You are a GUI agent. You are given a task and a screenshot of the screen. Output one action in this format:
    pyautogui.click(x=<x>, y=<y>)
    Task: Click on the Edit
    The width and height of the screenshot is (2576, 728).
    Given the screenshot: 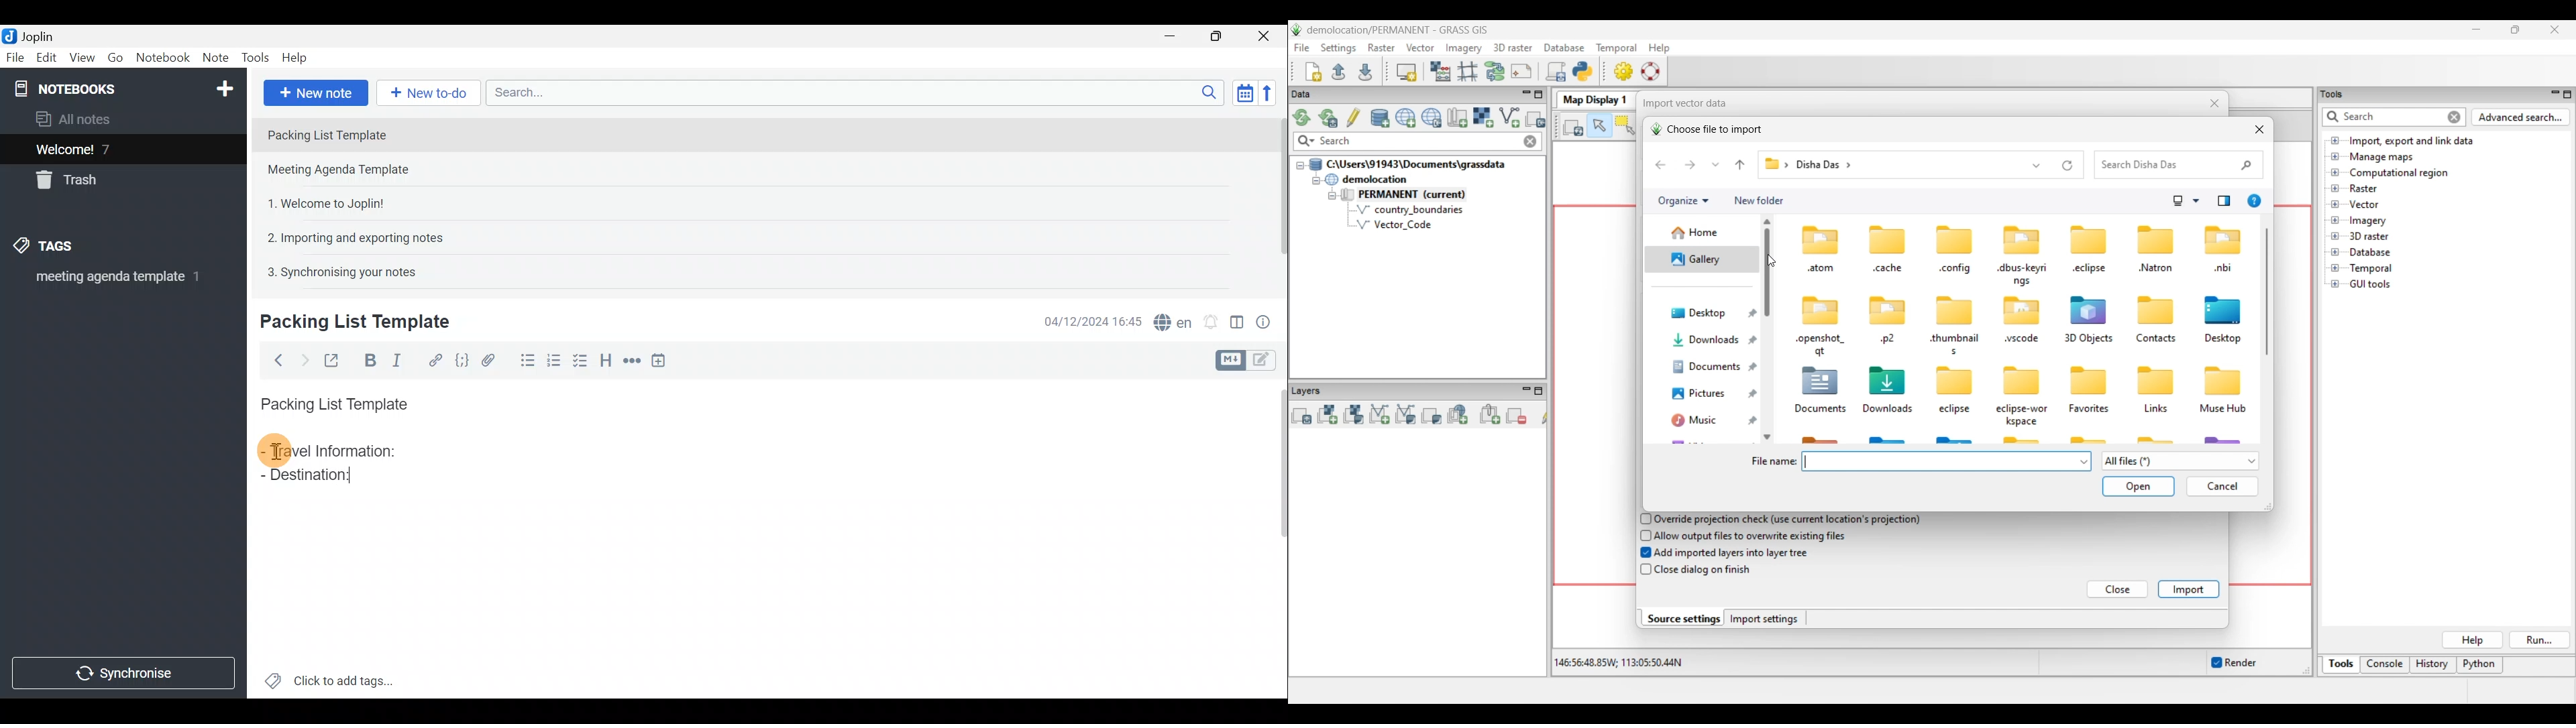 What is the action you would take?
    pyautogui.click(x=44, y=58)
    